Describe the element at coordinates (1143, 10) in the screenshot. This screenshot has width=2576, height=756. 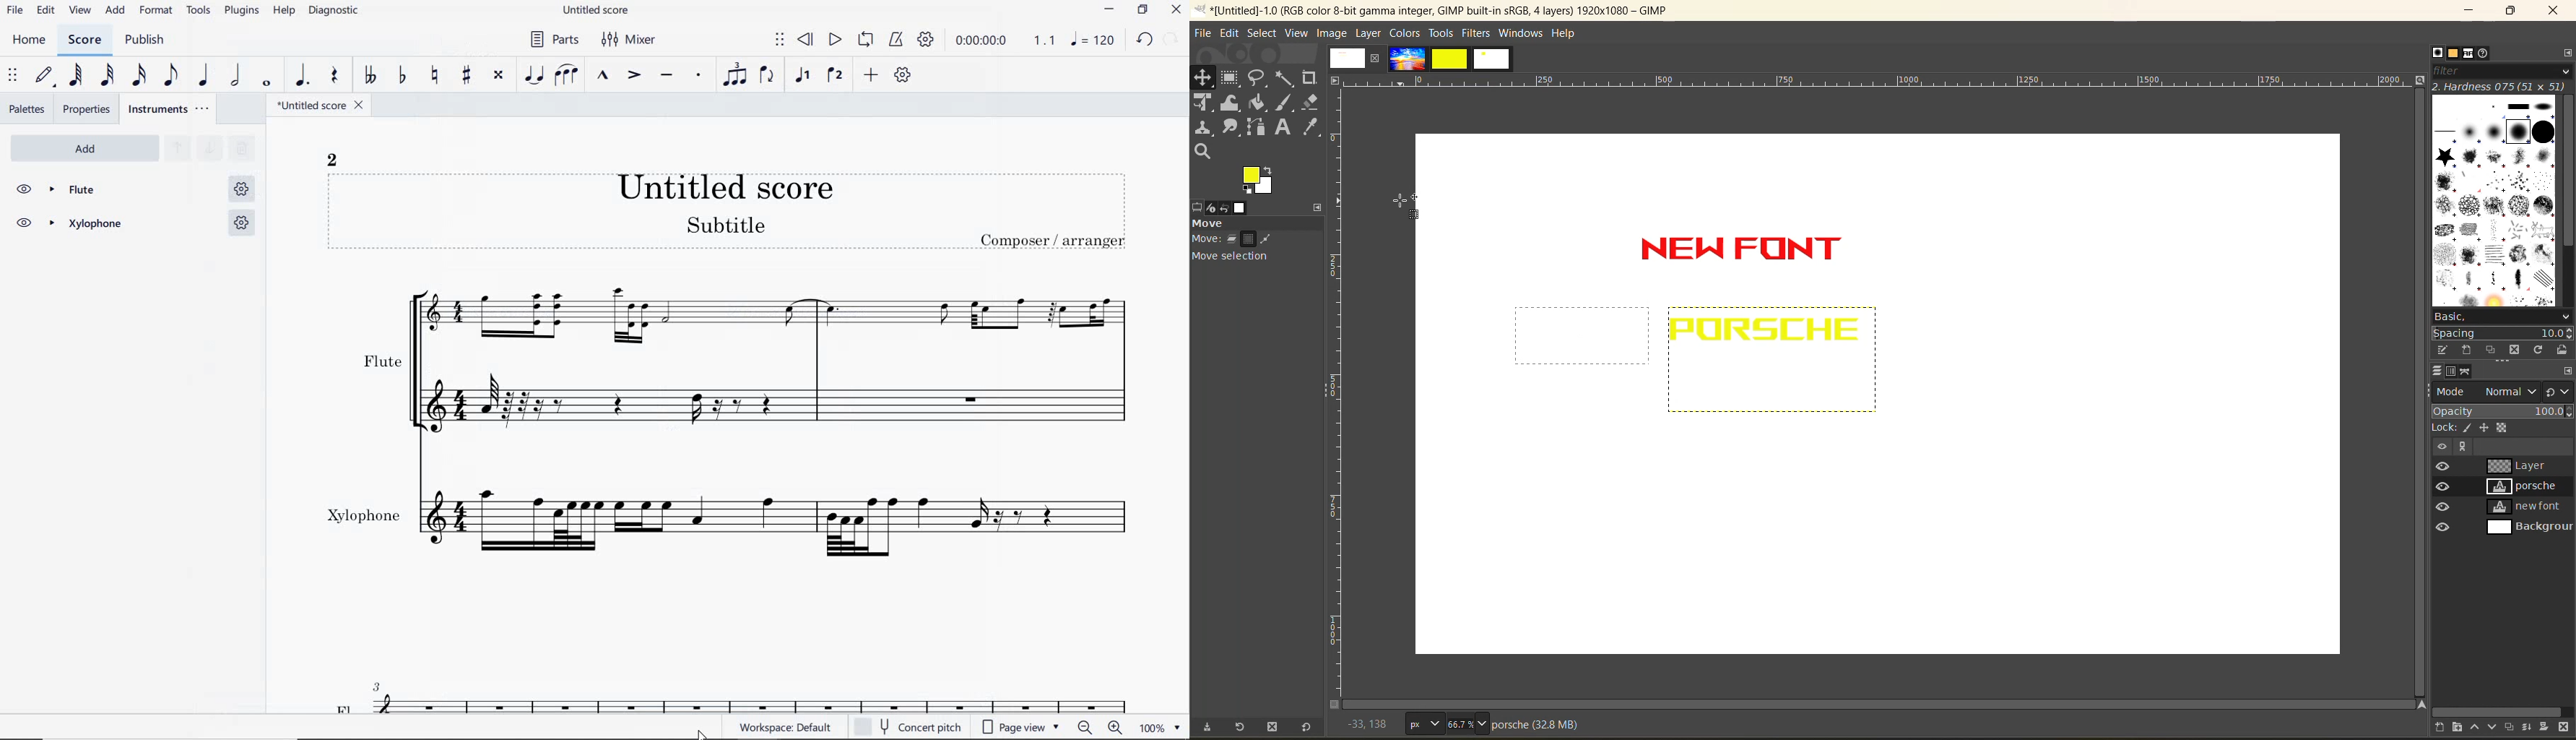
I see `RESTORE DOWN` at that location.